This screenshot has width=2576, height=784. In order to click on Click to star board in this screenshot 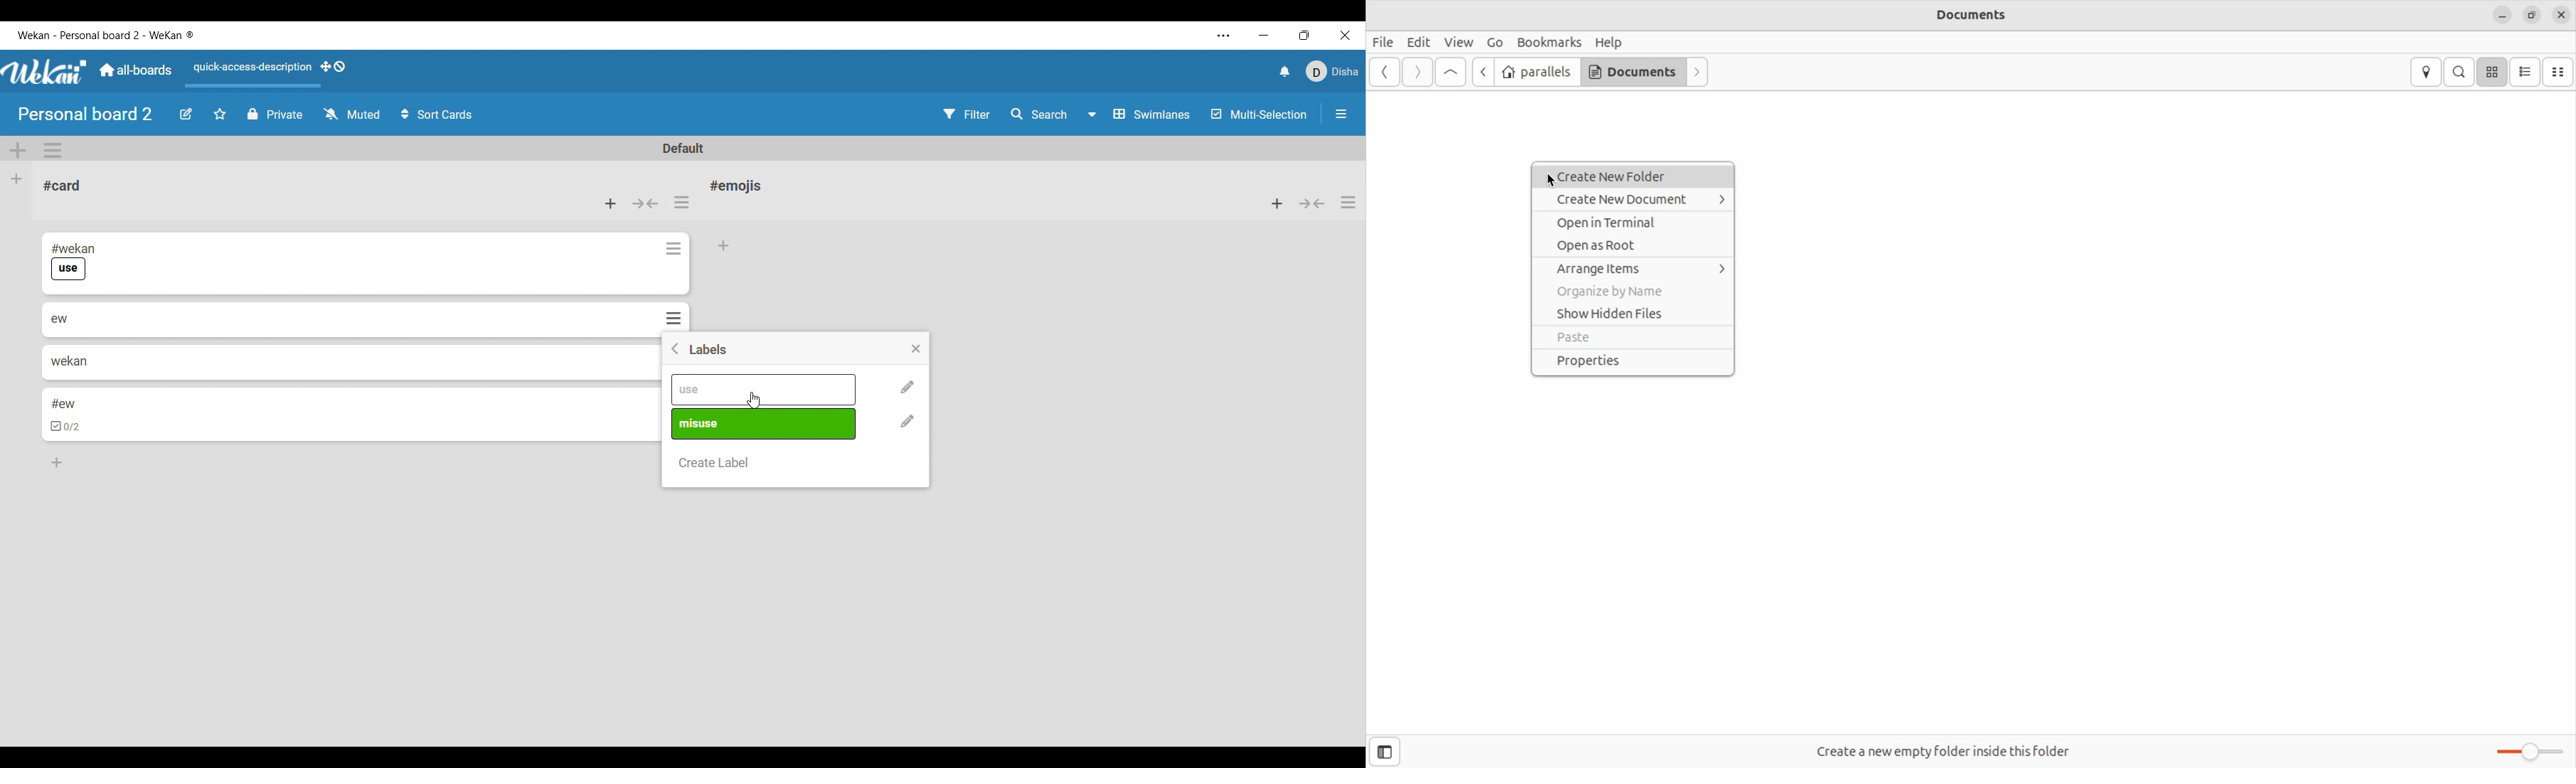, I will do `click(220, 114)`.